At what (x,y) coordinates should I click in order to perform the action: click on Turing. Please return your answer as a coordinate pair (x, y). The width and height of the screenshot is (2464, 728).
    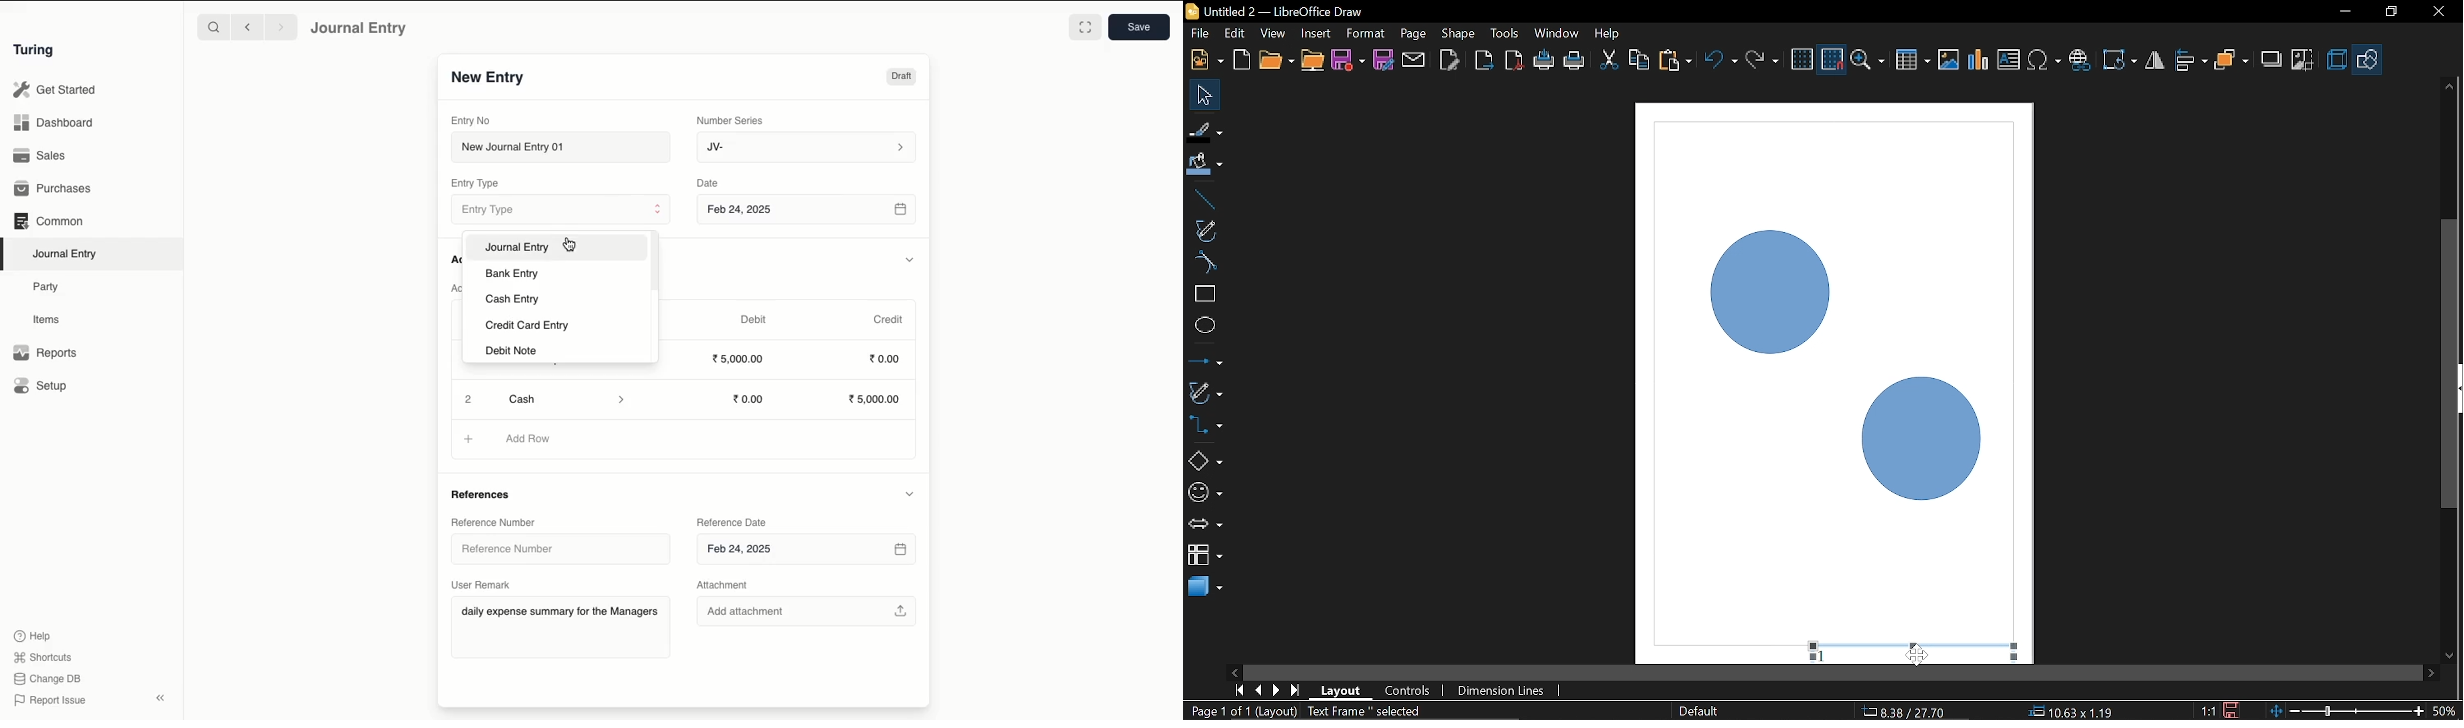
    Looking at the image, I should click on (37, 51).